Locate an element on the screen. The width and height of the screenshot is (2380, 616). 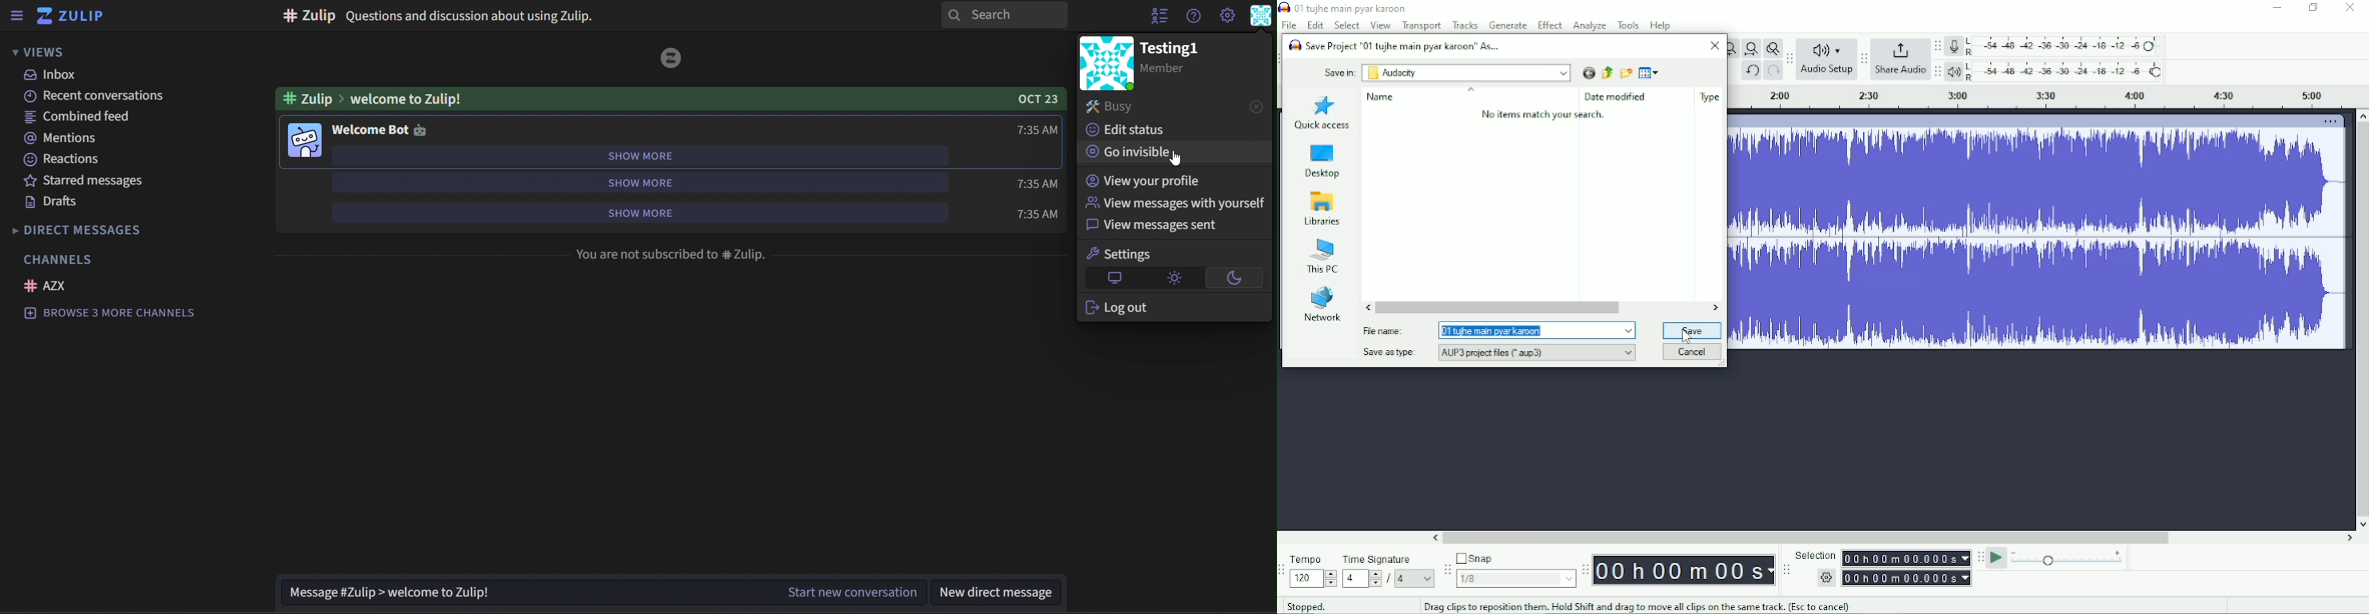
show more is located at coordinates (666, 211).